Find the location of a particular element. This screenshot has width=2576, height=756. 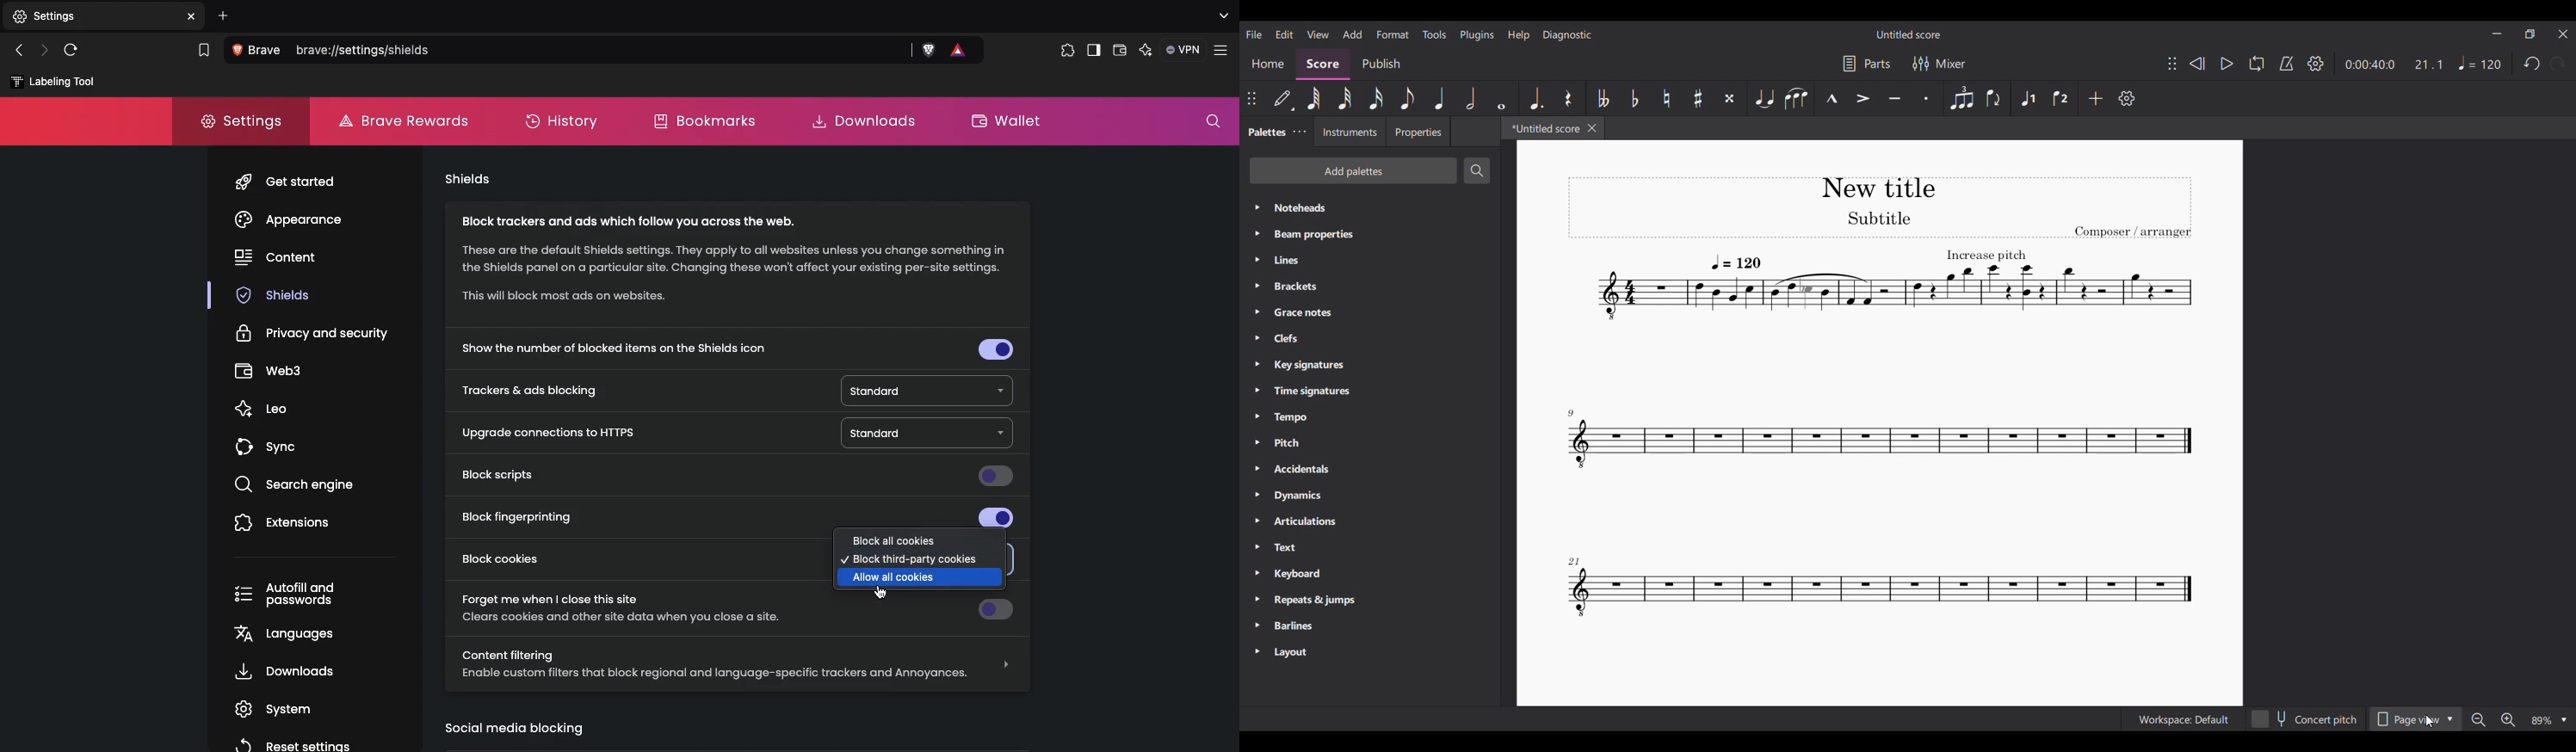

Block trackers and ads which follow you across the web.

These are the default Shields settings. They apply to all websites unless you change something in
the Shields panel on a particular site. Changing these won't affect your existing per-site settings.
“This will block most ads on websites. is located at coordinates (731, 266).